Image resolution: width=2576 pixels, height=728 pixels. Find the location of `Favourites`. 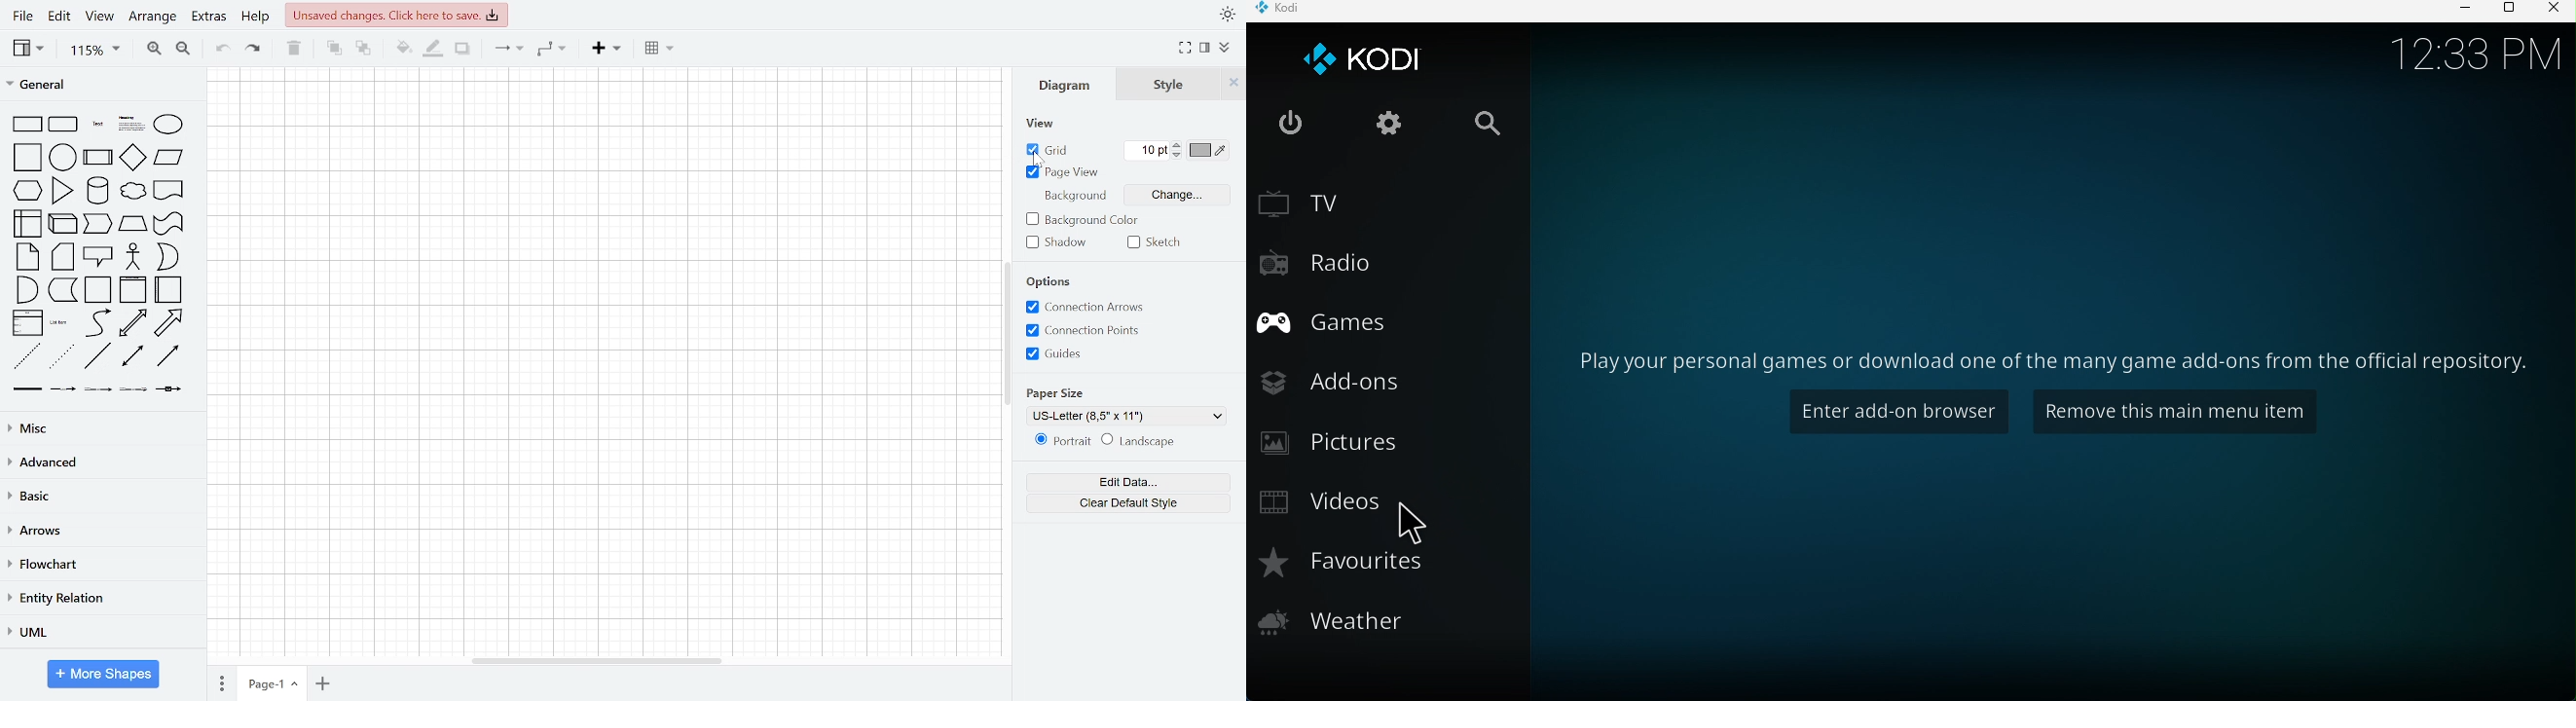

Favourites is located at coordinates (1364, 573).